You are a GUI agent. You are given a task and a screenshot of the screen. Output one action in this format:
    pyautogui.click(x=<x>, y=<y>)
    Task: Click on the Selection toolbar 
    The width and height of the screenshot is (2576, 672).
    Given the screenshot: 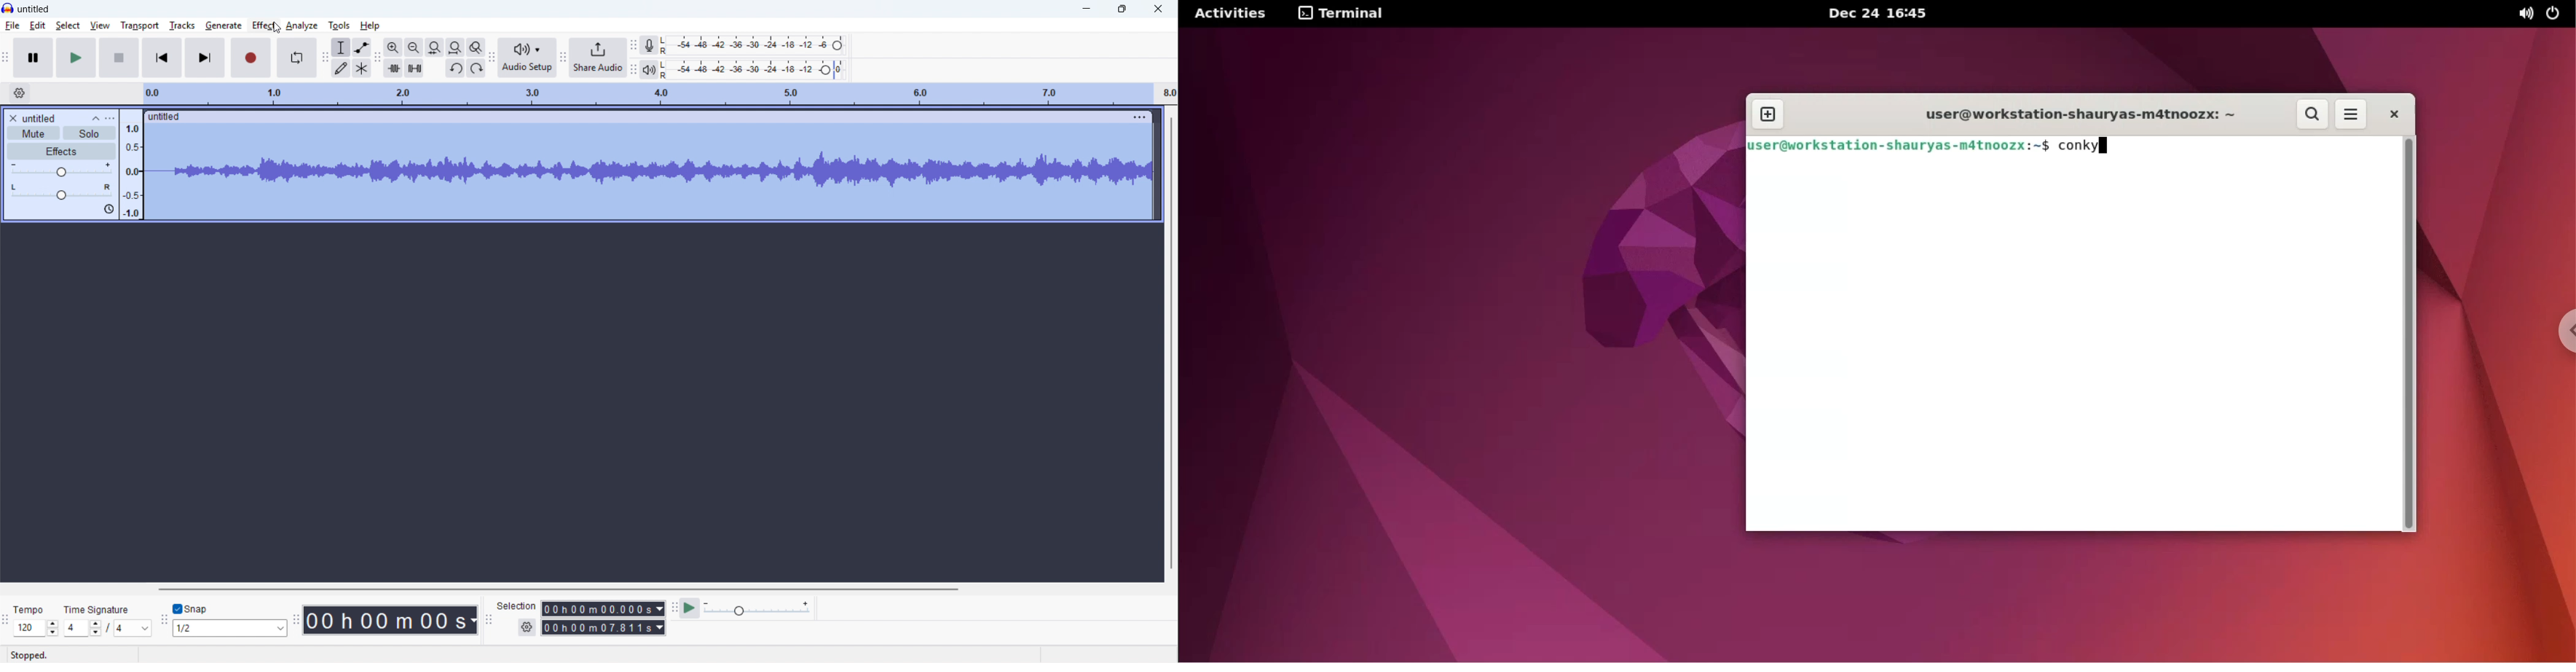 What is the action you would take?
    pyautogui.click(x=489, y=622)
    